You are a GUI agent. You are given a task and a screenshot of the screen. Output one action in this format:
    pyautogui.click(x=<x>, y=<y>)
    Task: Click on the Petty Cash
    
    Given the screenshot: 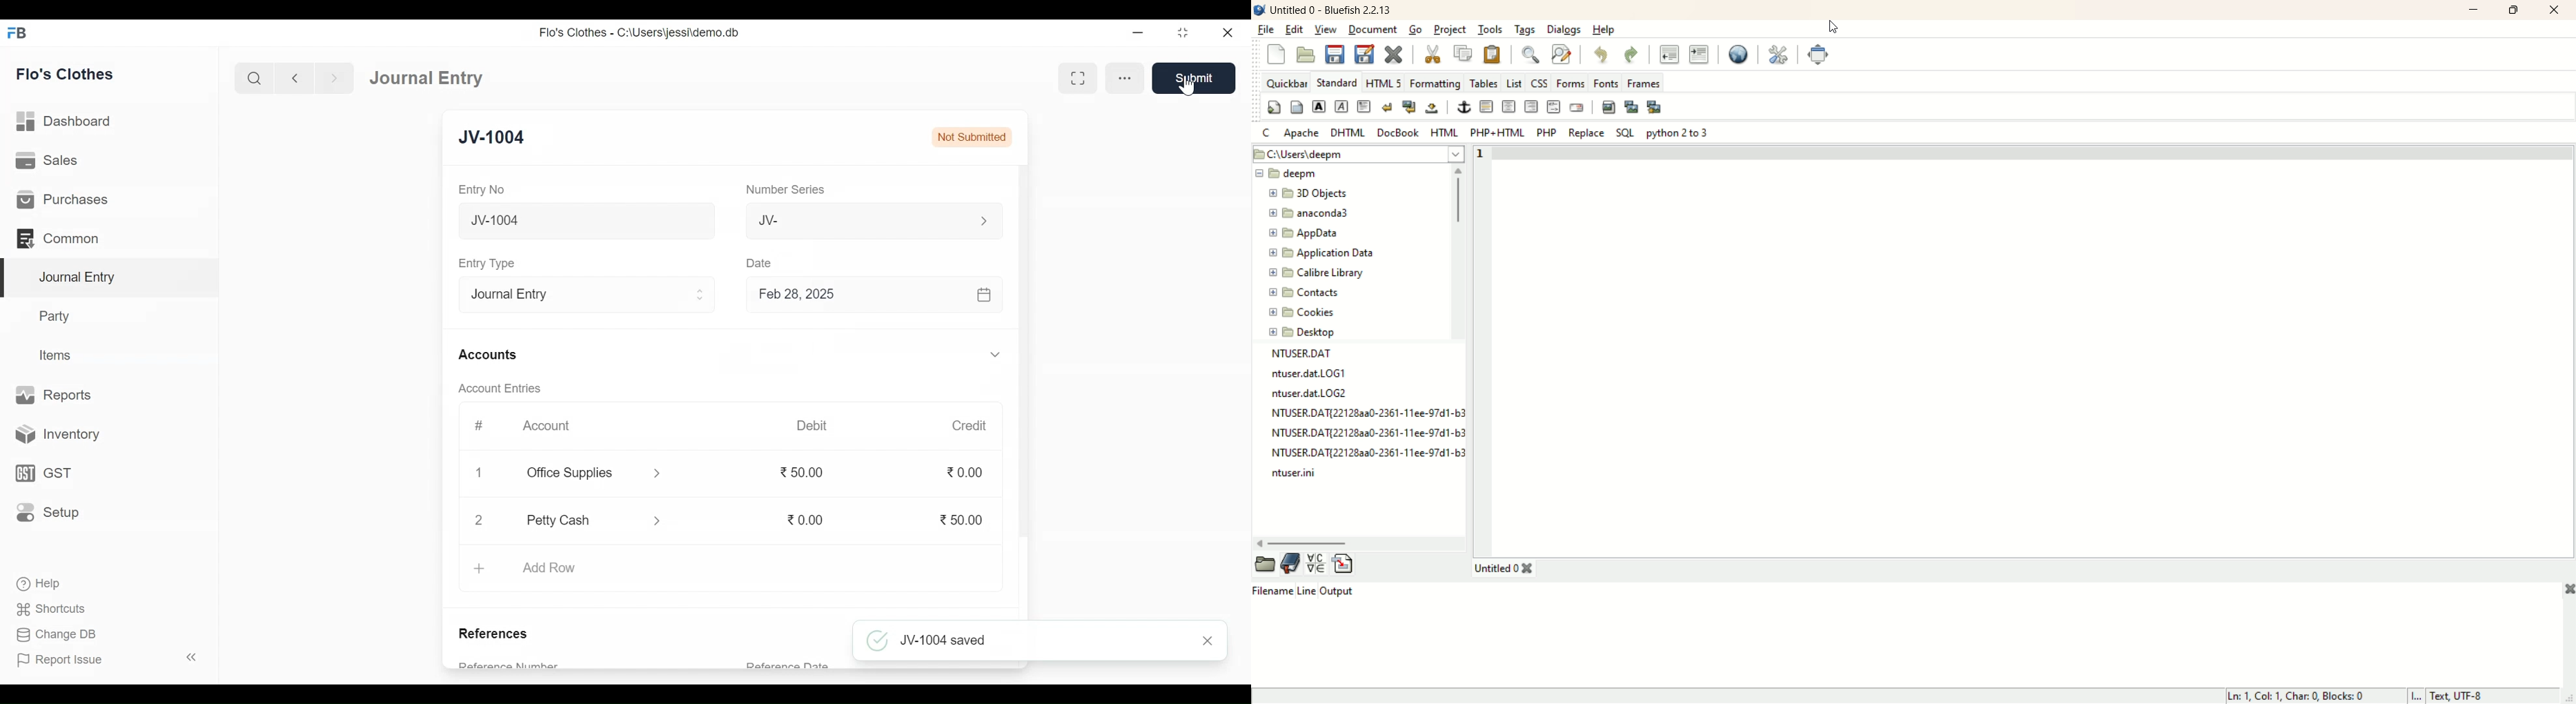 What is the action you would take?
    pyautogui.click(x=579, y=519)
    